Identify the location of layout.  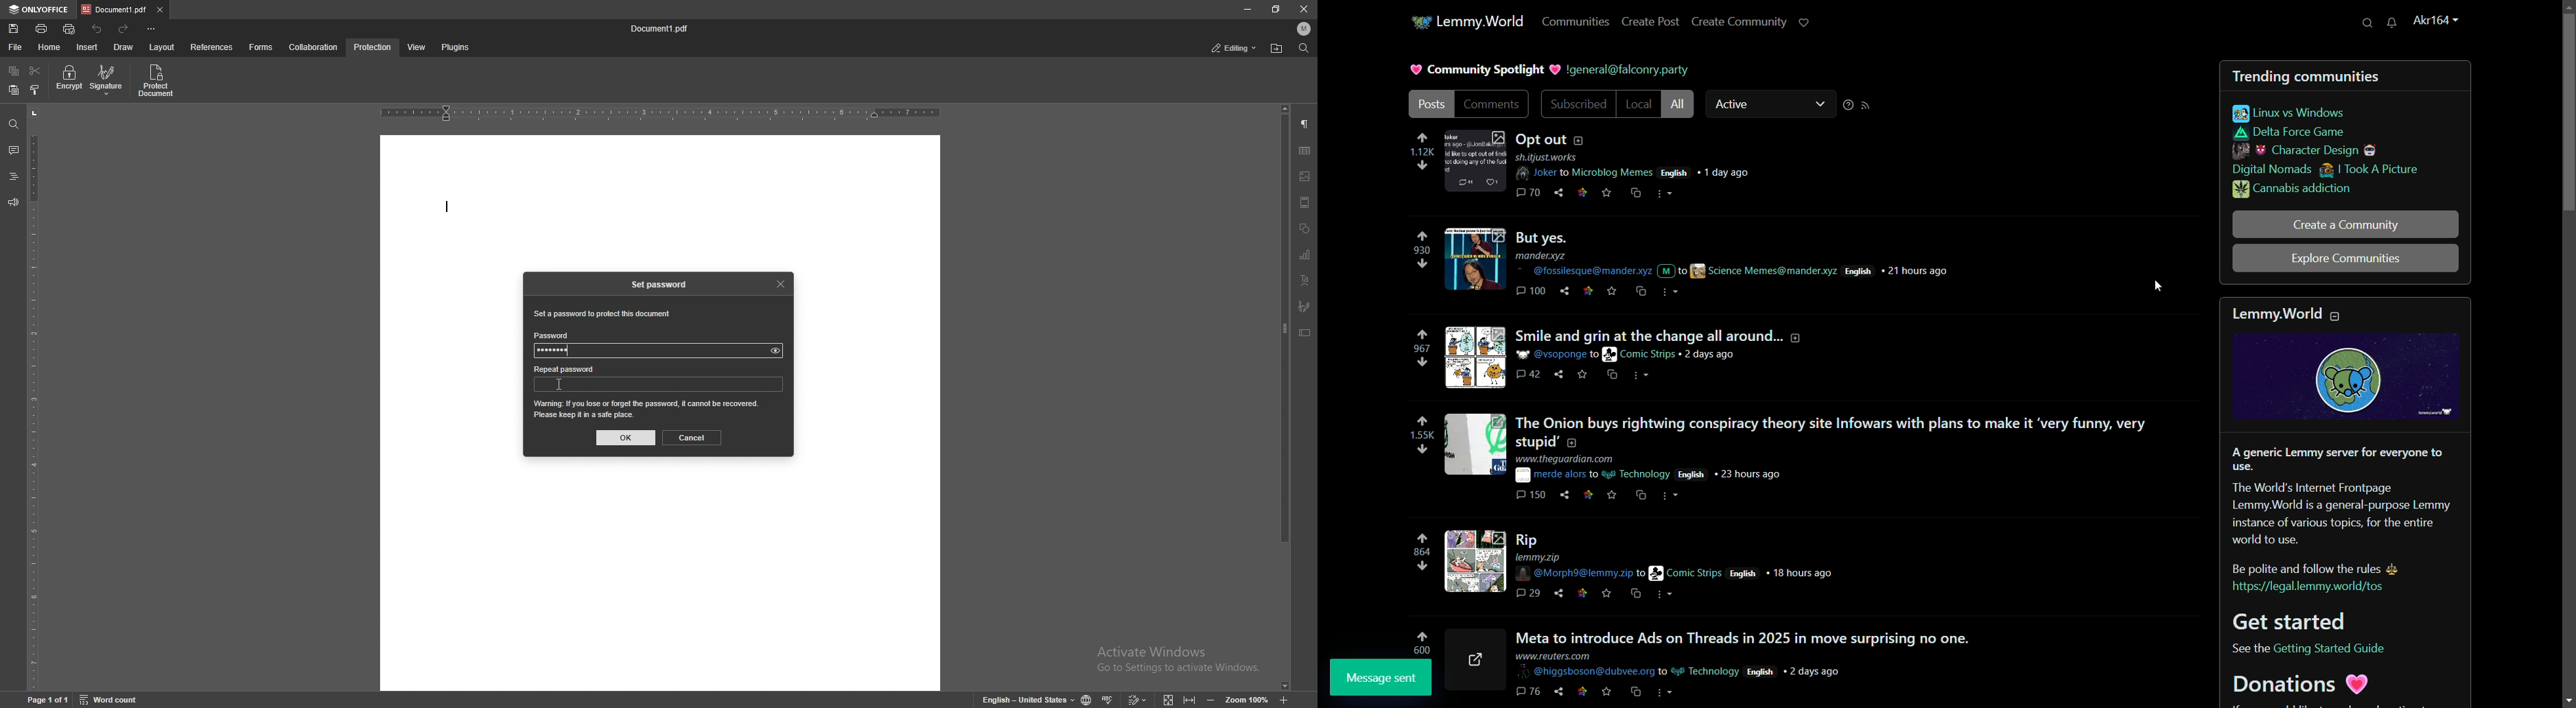
(164, 47).